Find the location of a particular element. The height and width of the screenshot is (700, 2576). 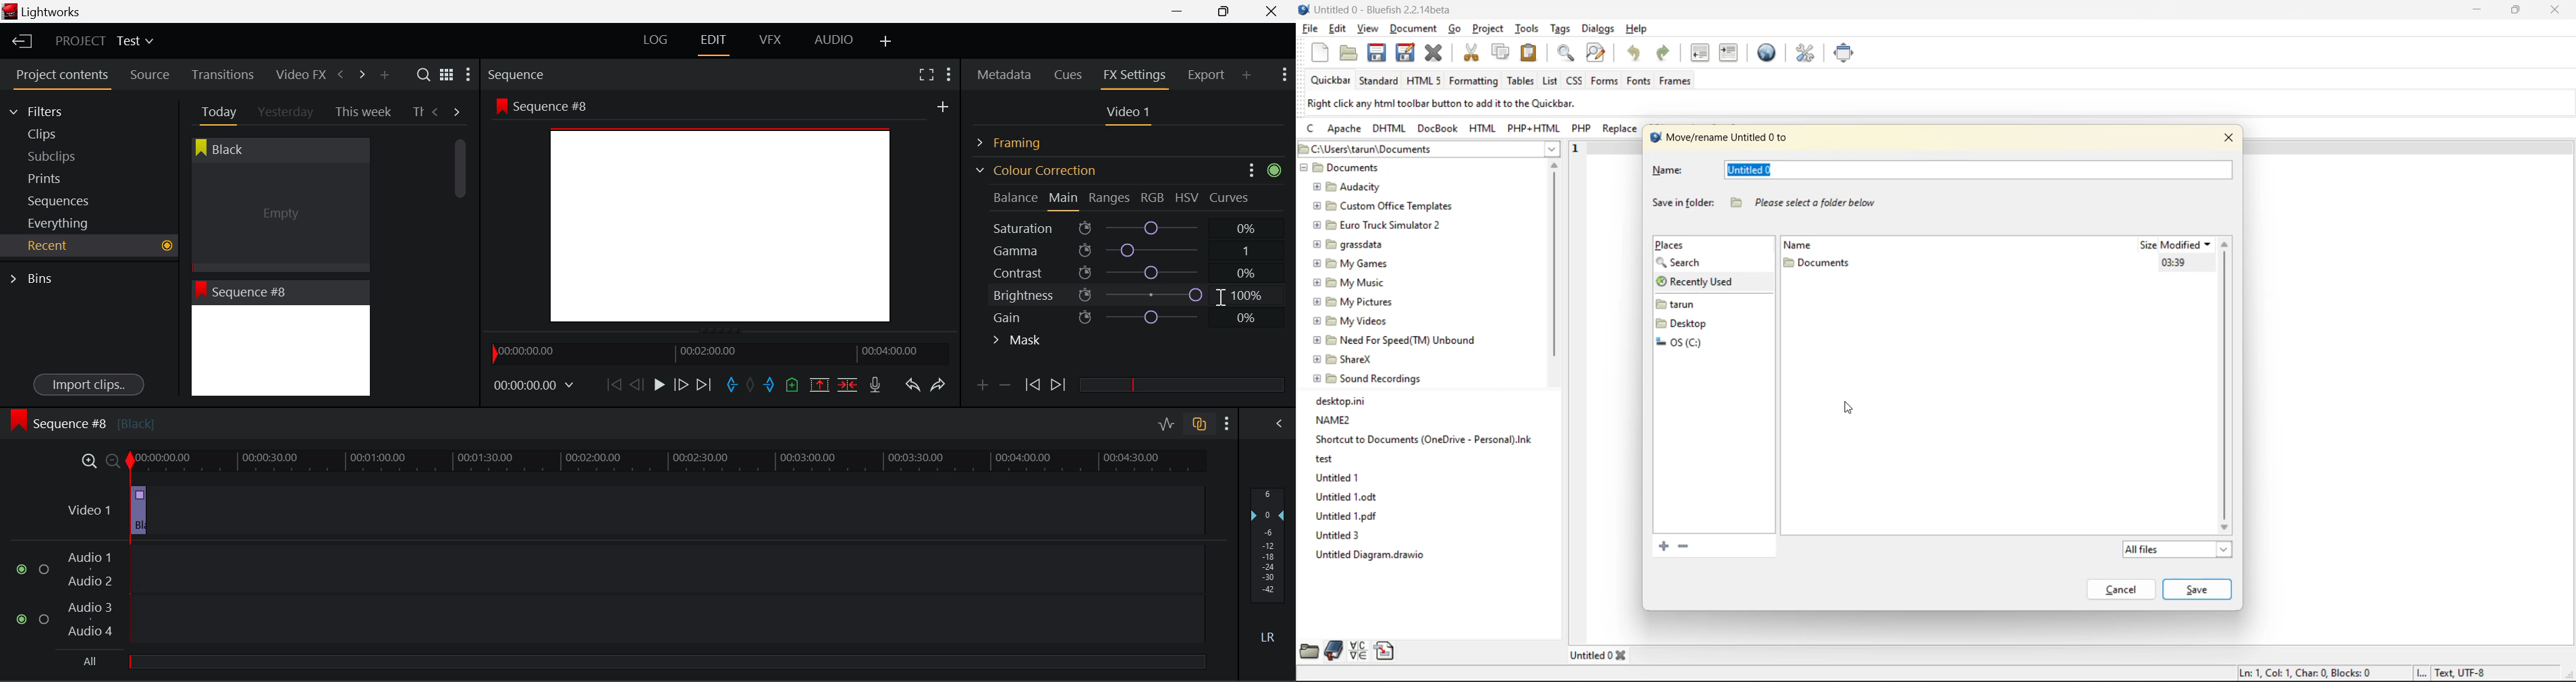

Show Settings is located at coordinates (1283, 73).